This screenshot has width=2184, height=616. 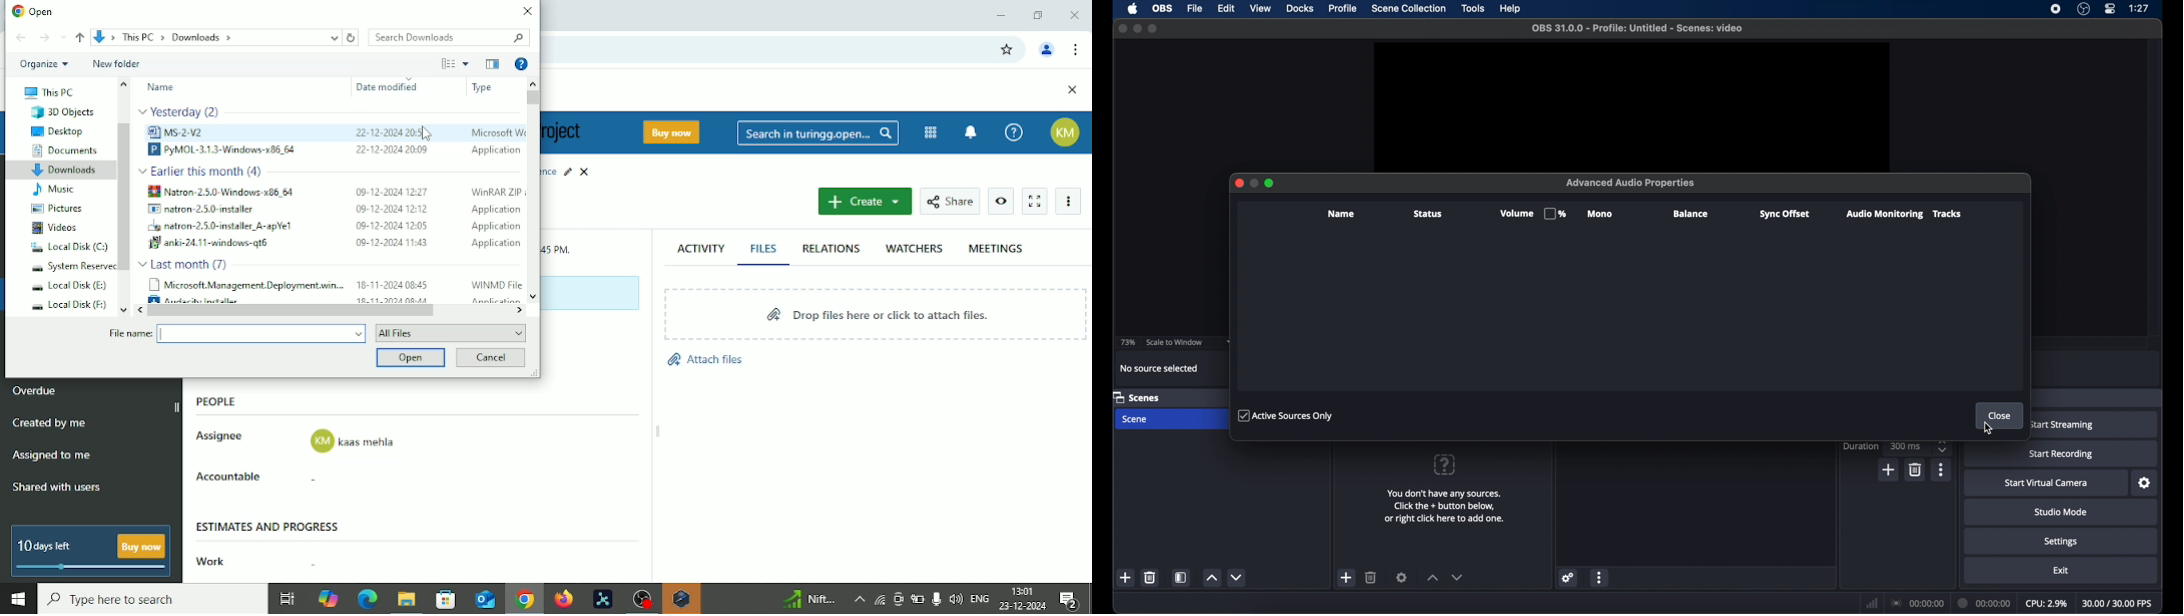 What do you see at coordinates (2061, 512) in the screenshot?
I see `studio mode` at bounding box center [2061, 512].